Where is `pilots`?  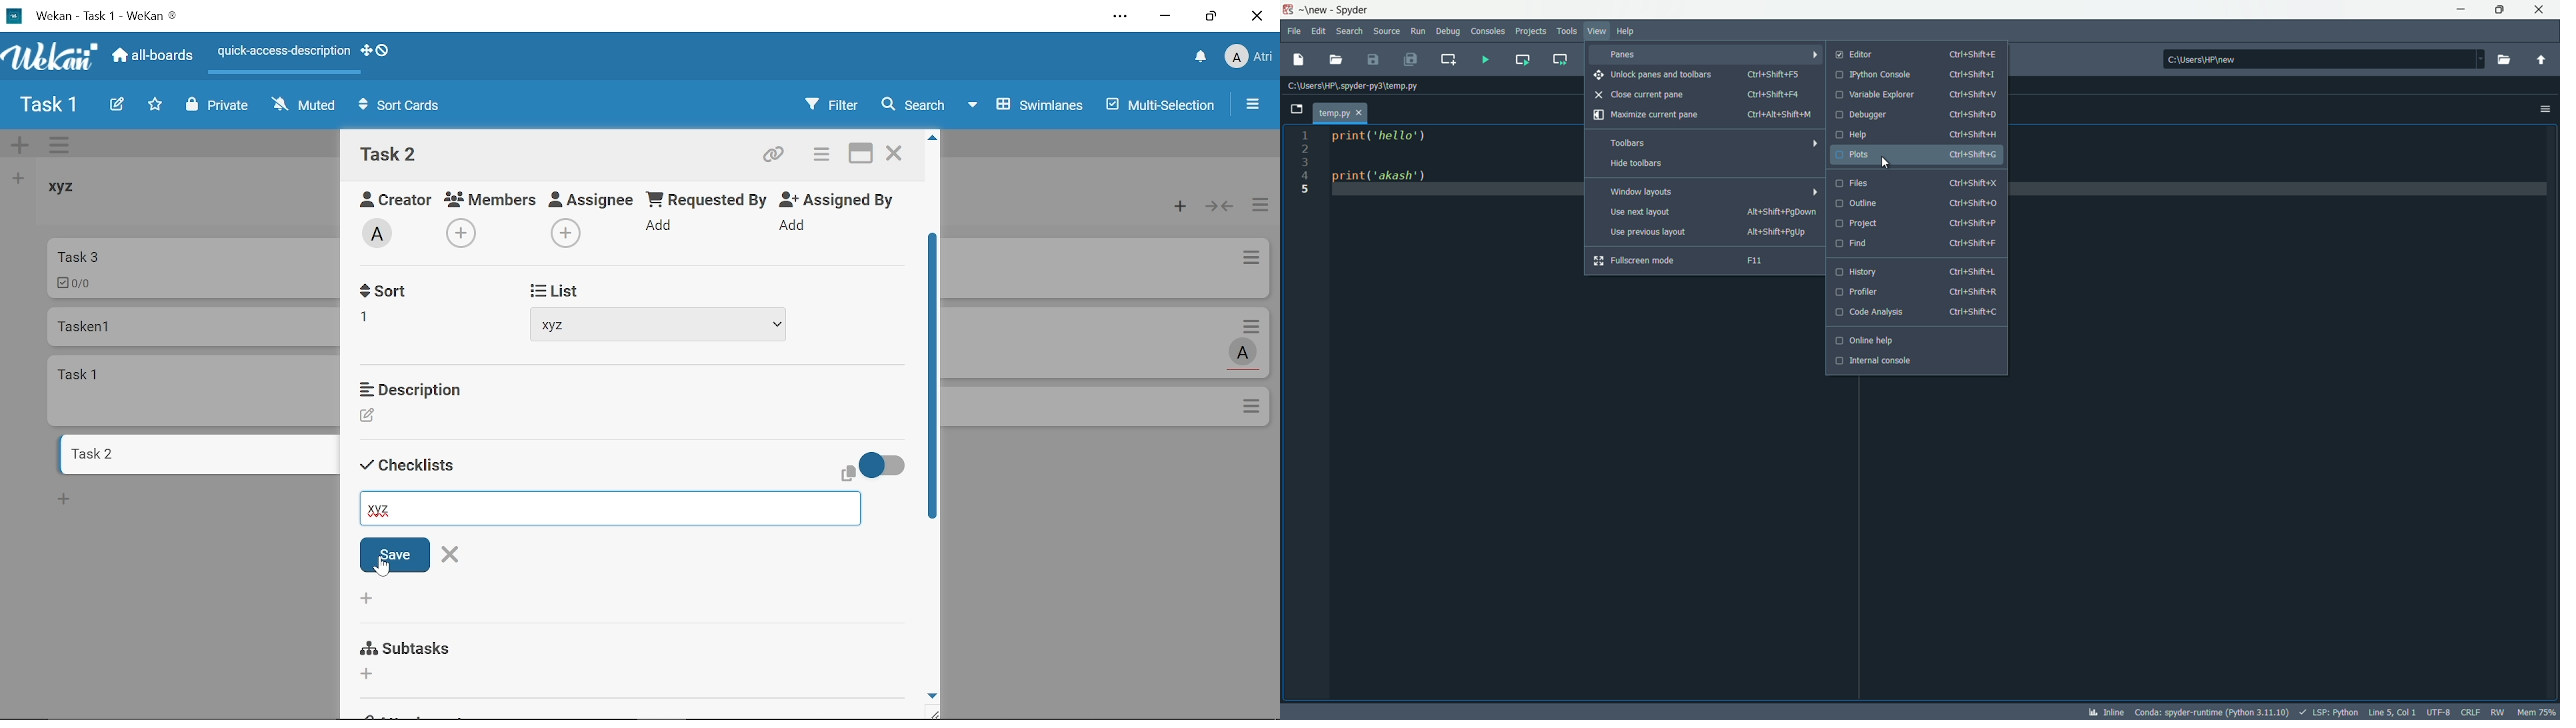 pilots is located at coordinates (1915, 154).